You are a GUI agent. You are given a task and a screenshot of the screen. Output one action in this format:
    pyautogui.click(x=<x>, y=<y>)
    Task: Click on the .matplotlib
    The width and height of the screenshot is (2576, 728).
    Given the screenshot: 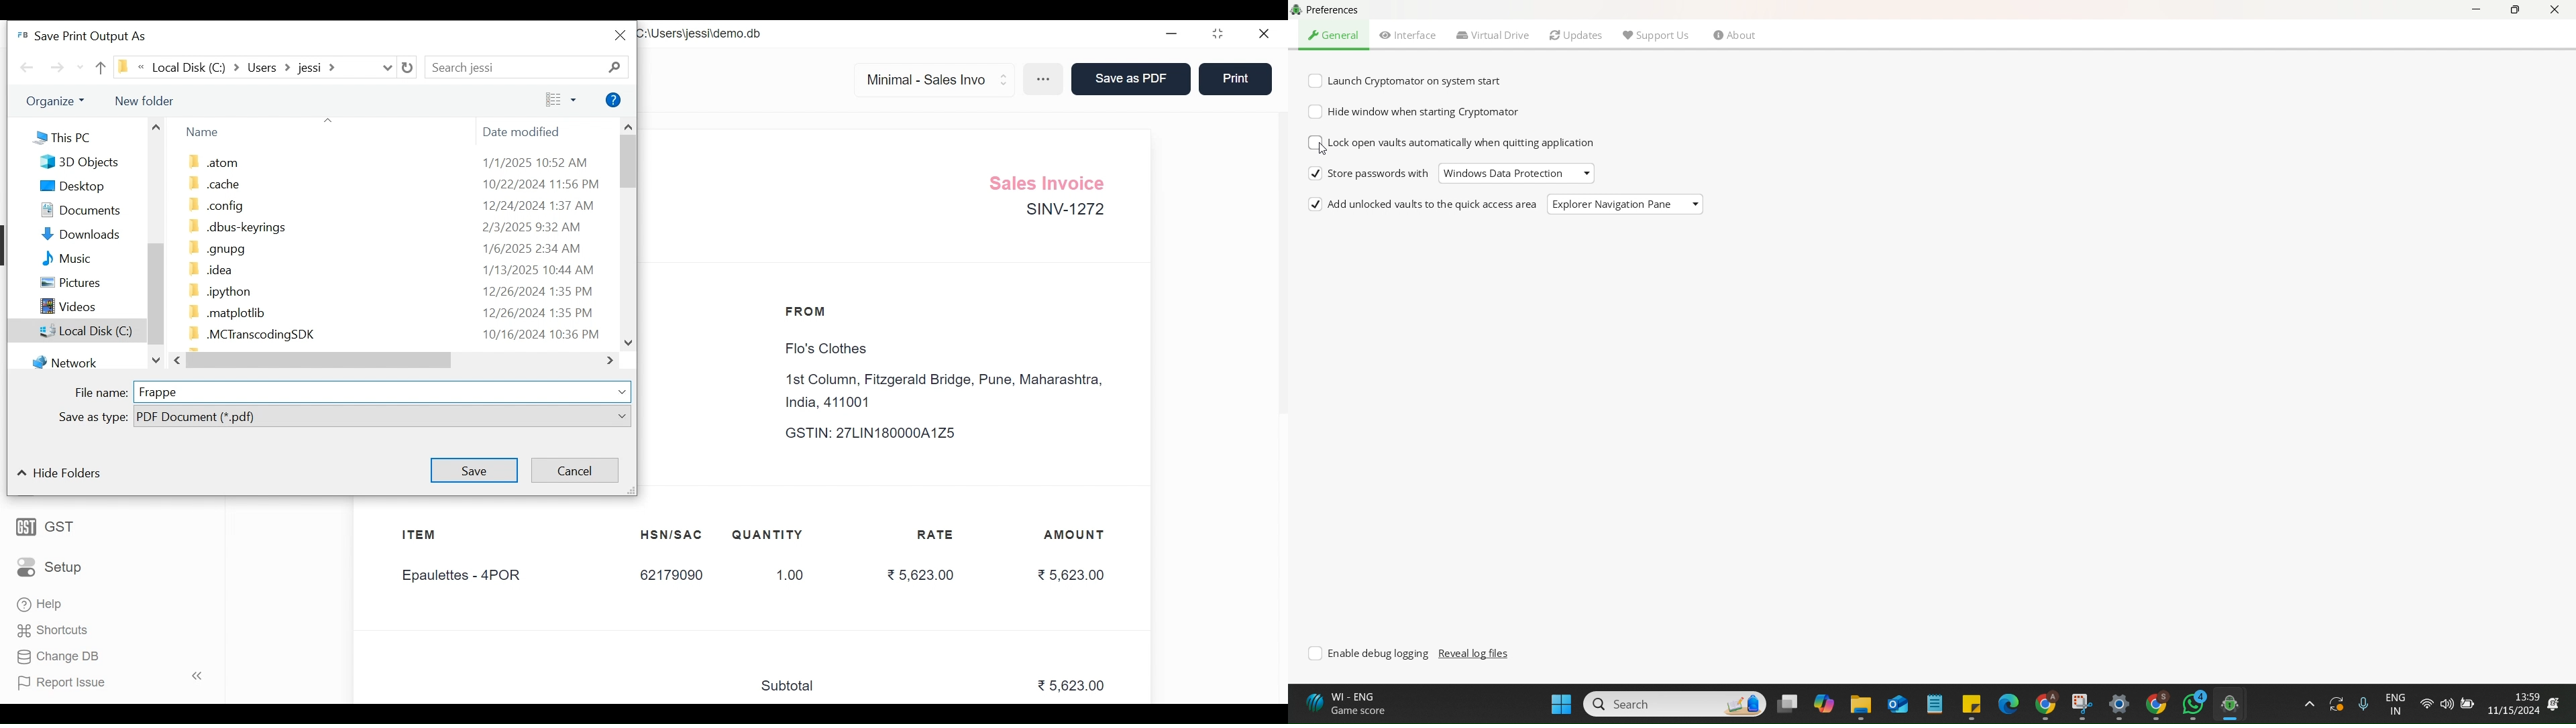 What is the action you would take?
    pyautogui.click(x=226, y=313)
    